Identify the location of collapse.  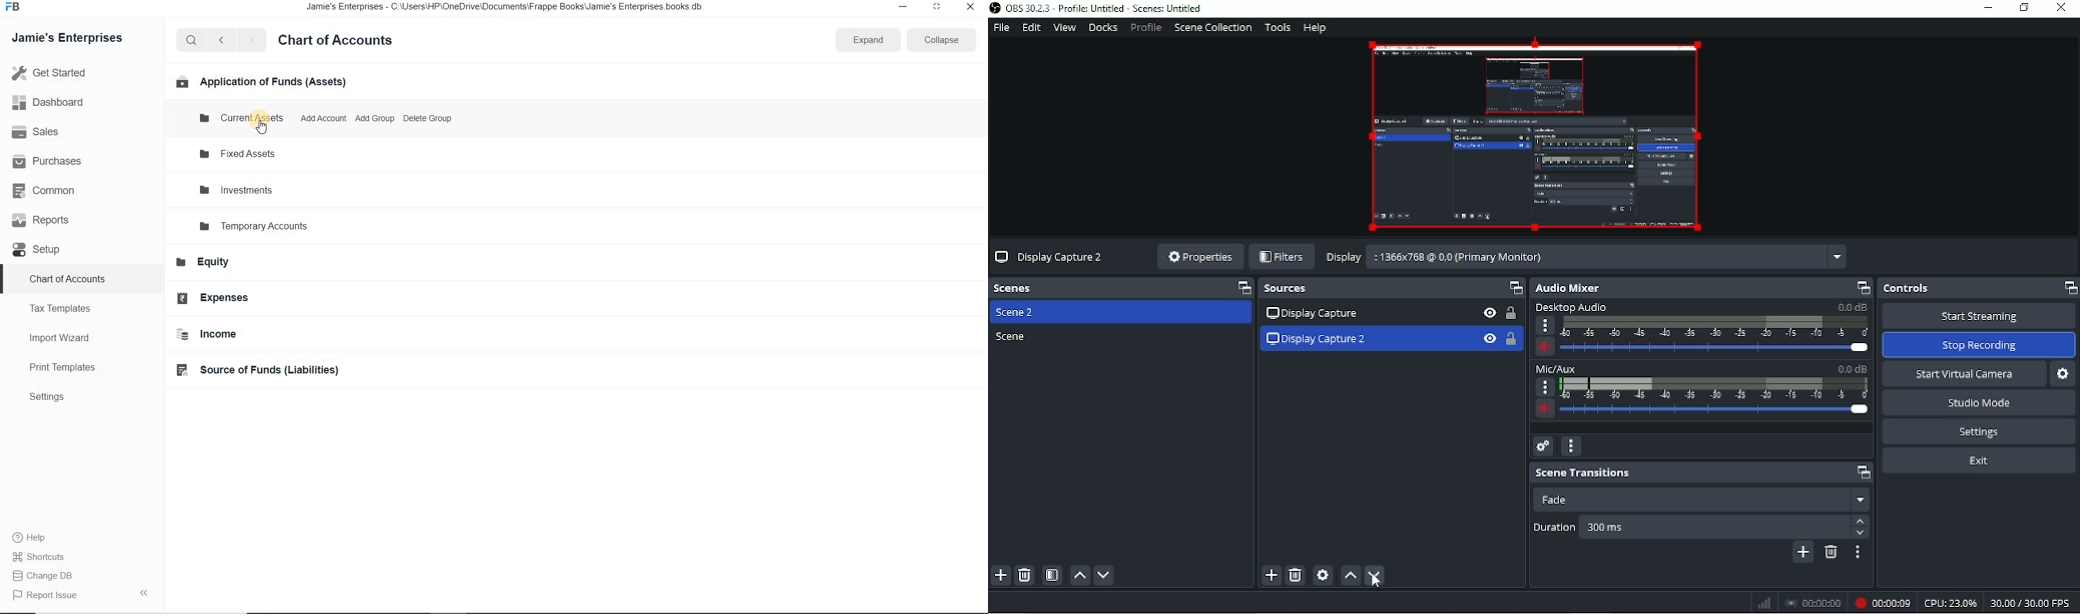
(939, 40).